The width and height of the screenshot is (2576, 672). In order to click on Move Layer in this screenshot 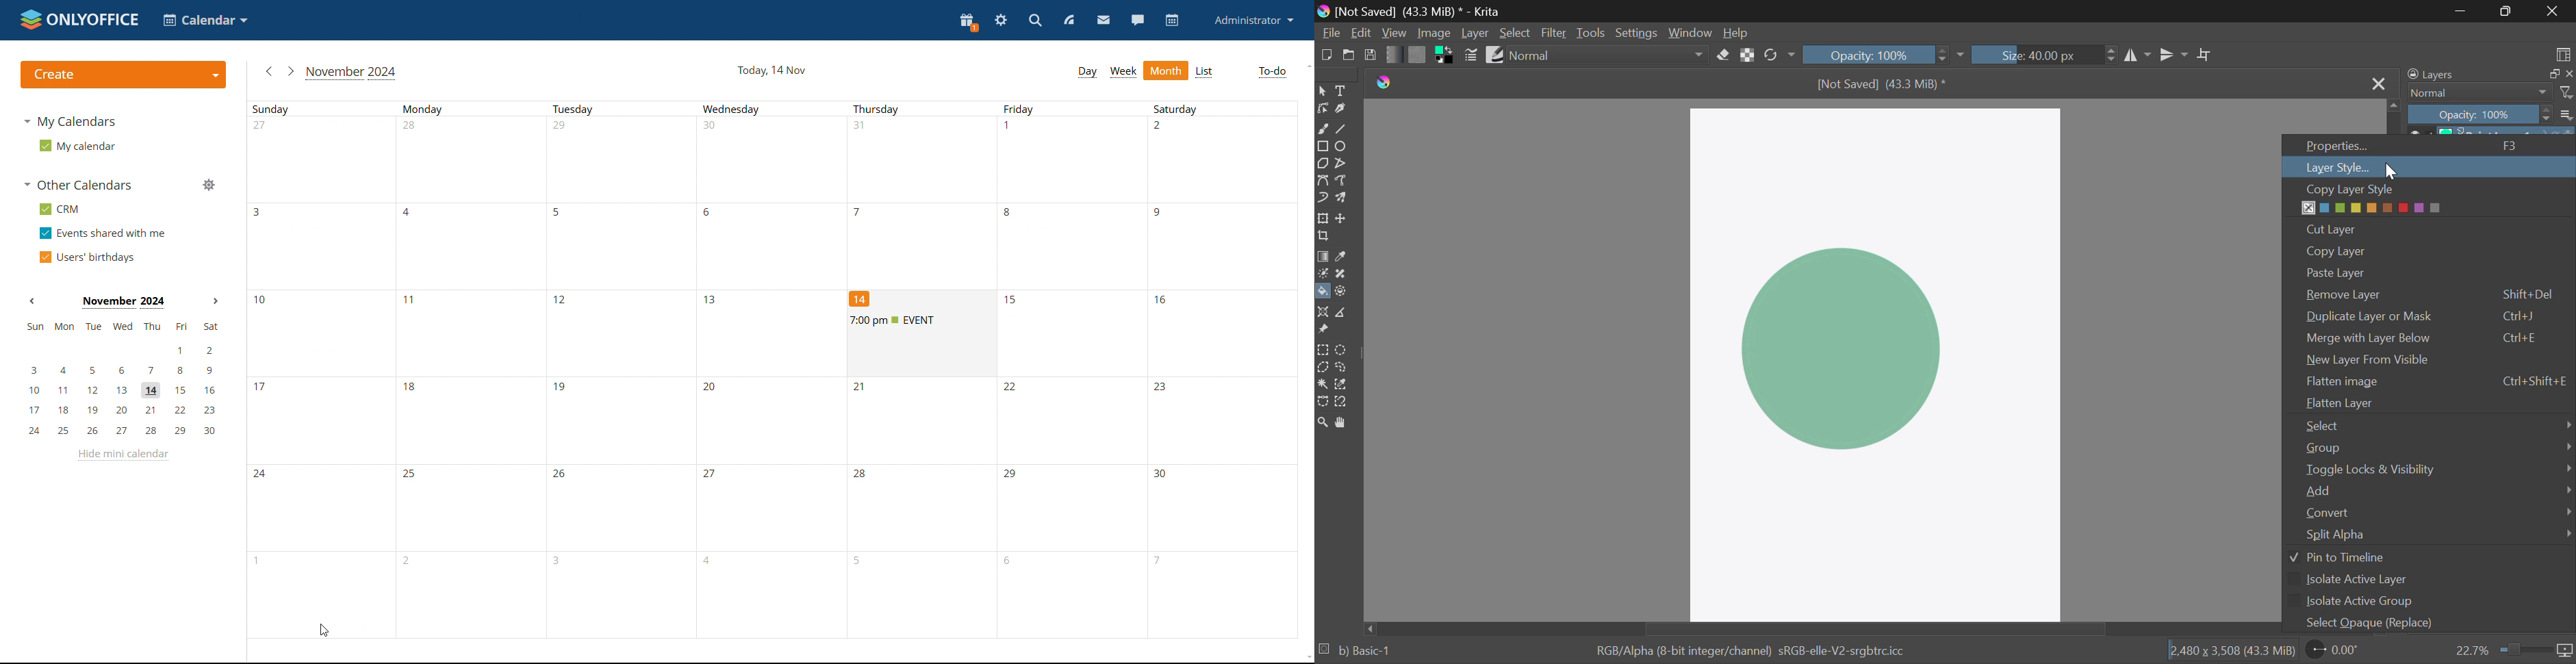, I will do `click(1343, 219)`.